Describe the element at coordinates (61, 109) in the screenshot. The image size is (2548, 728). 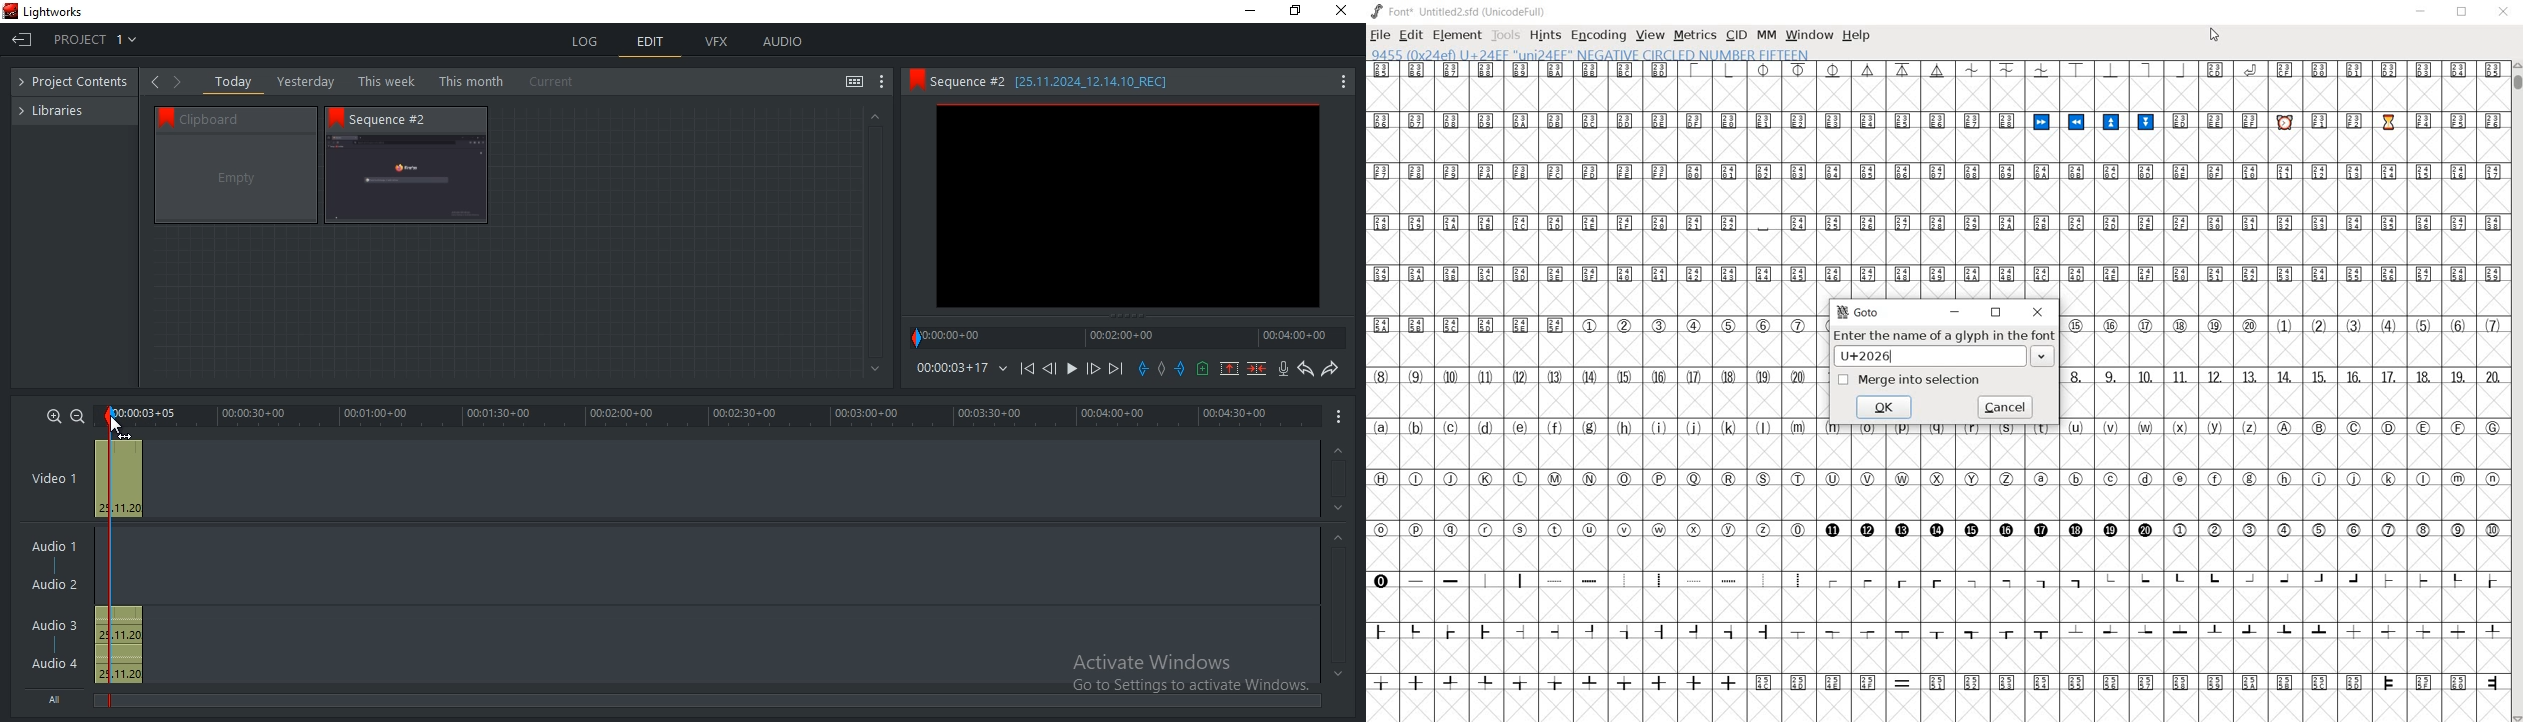
I see `libraries` at that location.